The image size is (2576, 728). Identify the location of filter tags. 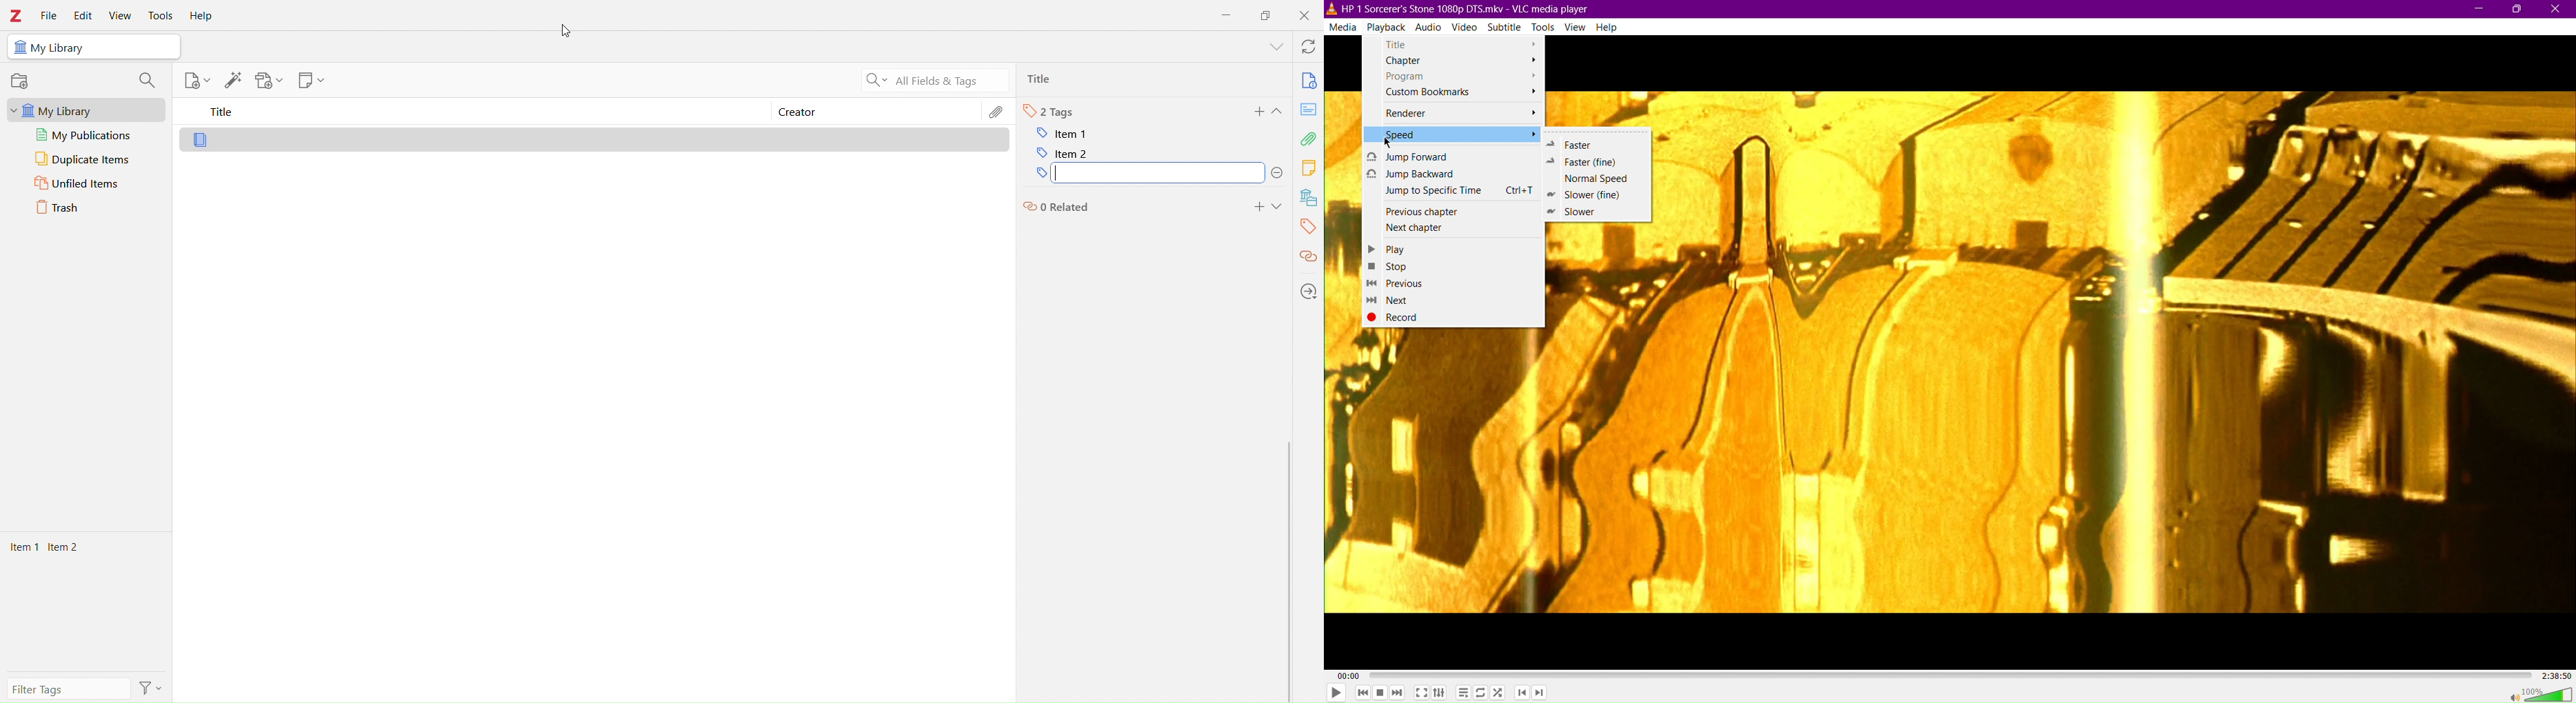
(81, 686).